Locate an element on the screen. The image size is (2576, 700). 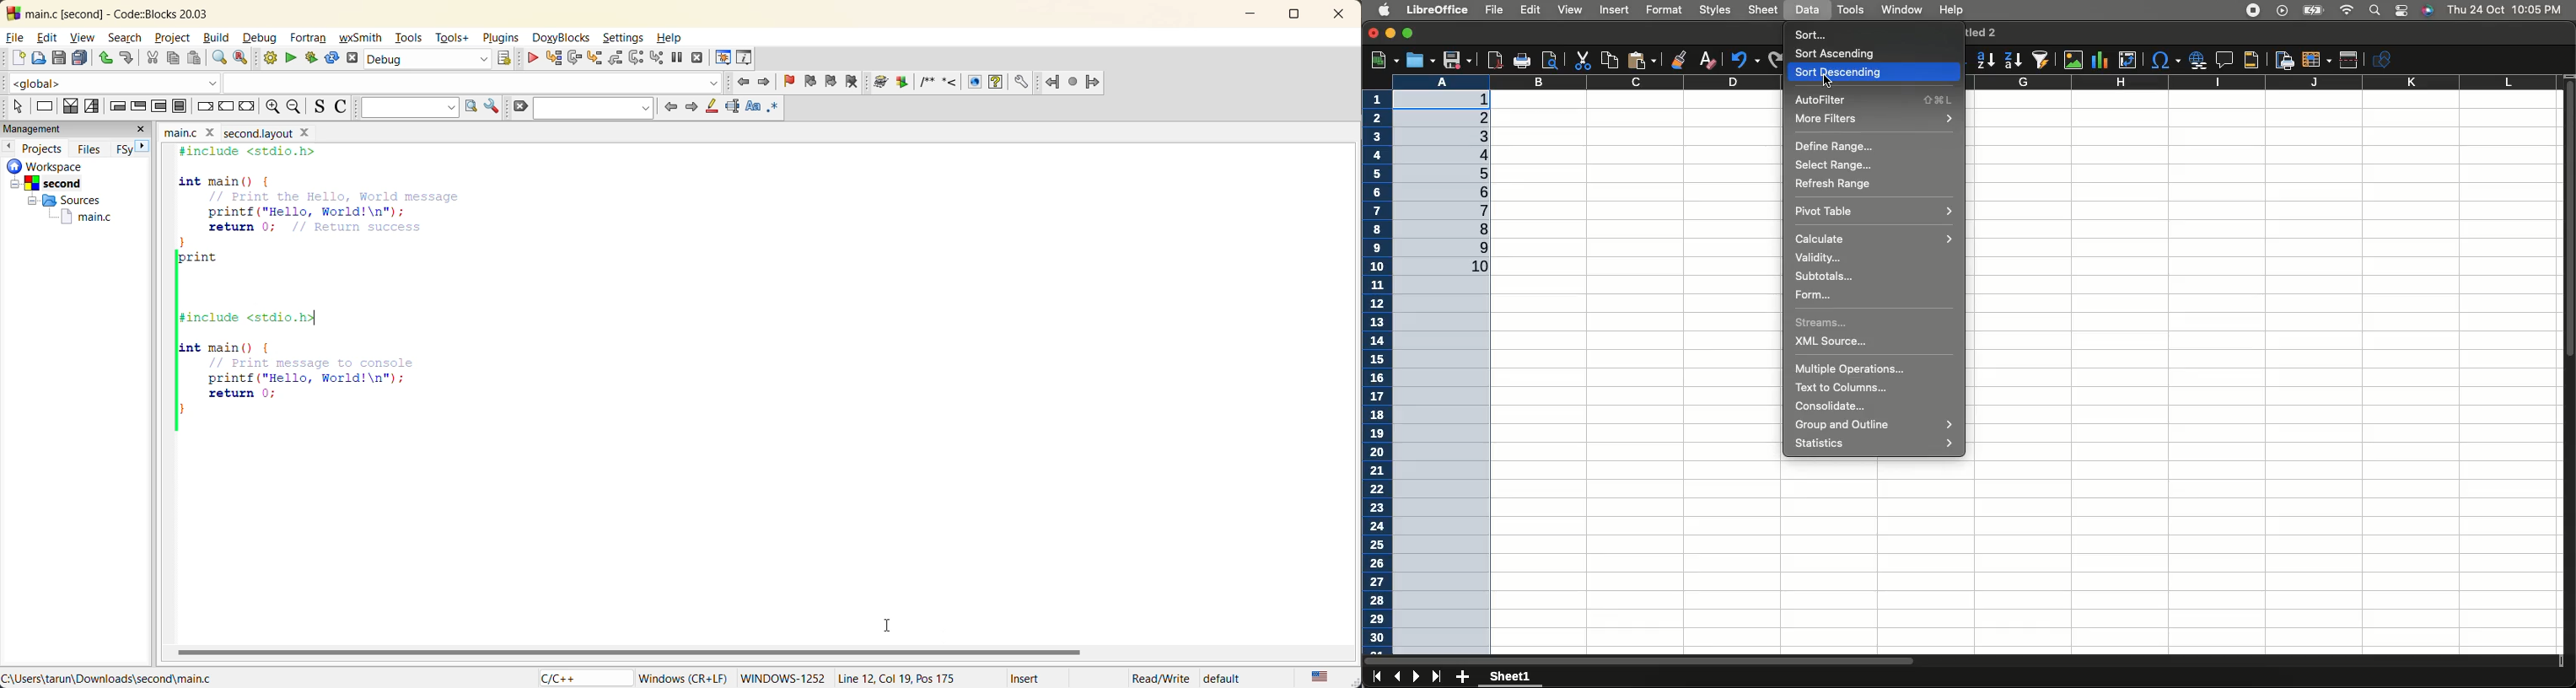
step out is located at coordinates (615, 60).